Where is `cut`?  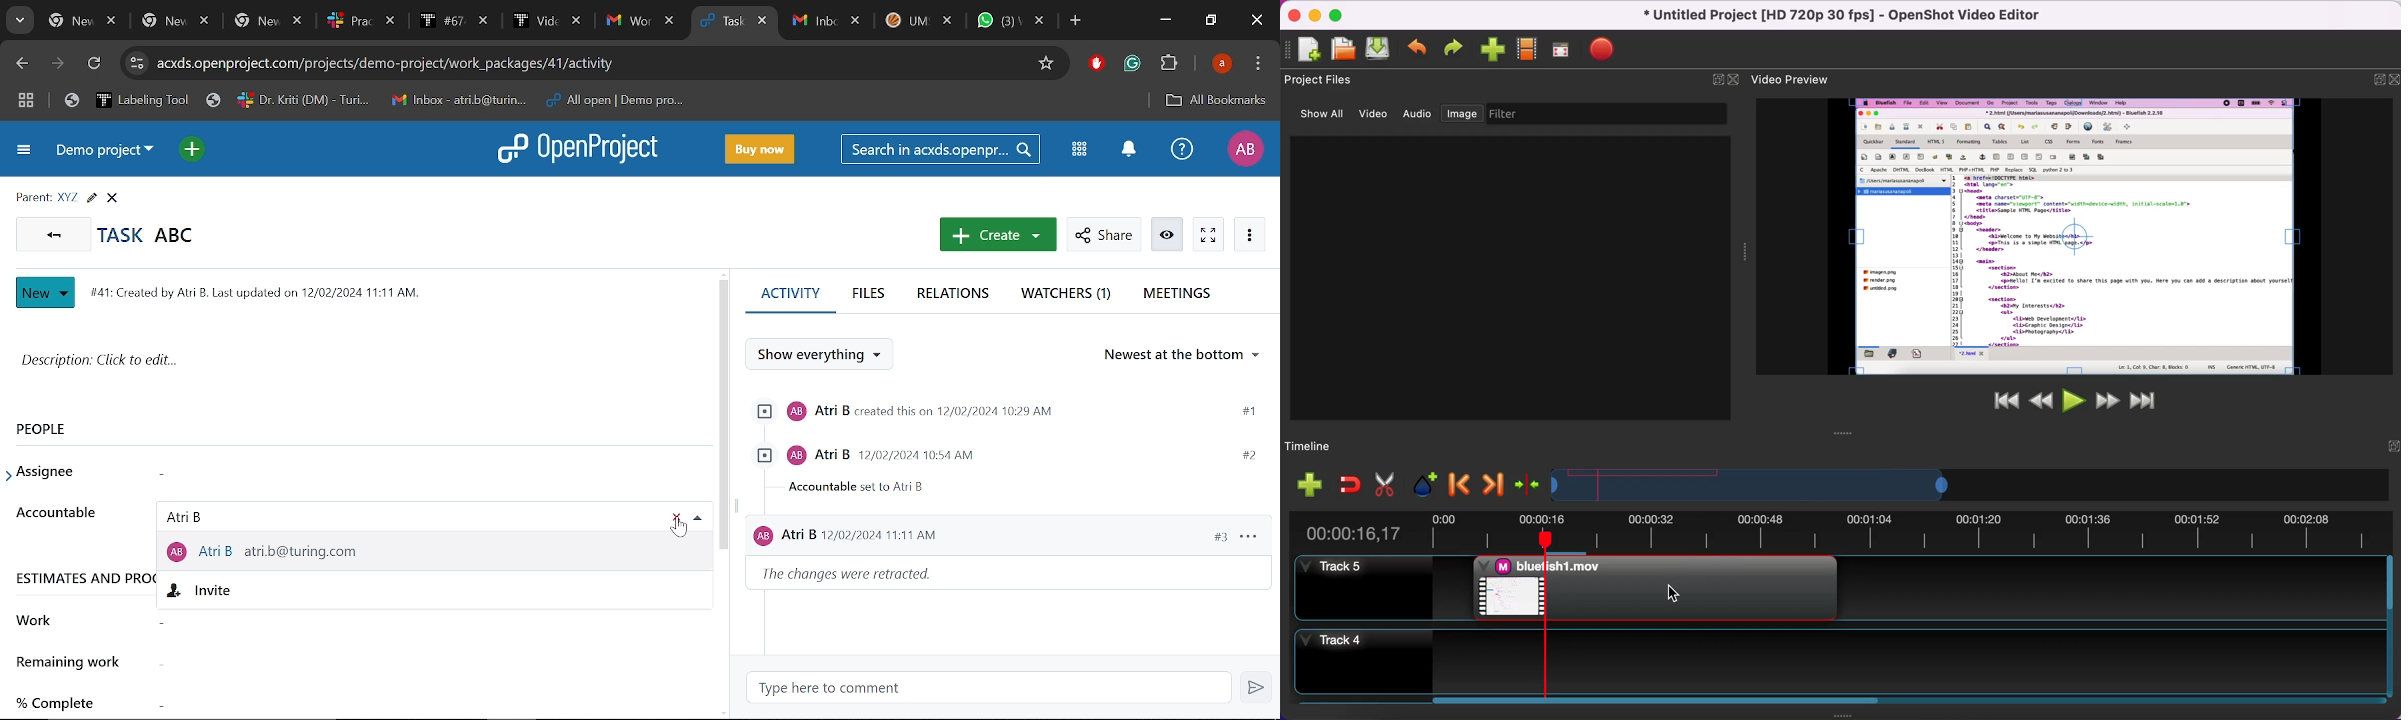 cut is located at coordinates (1385, 482).